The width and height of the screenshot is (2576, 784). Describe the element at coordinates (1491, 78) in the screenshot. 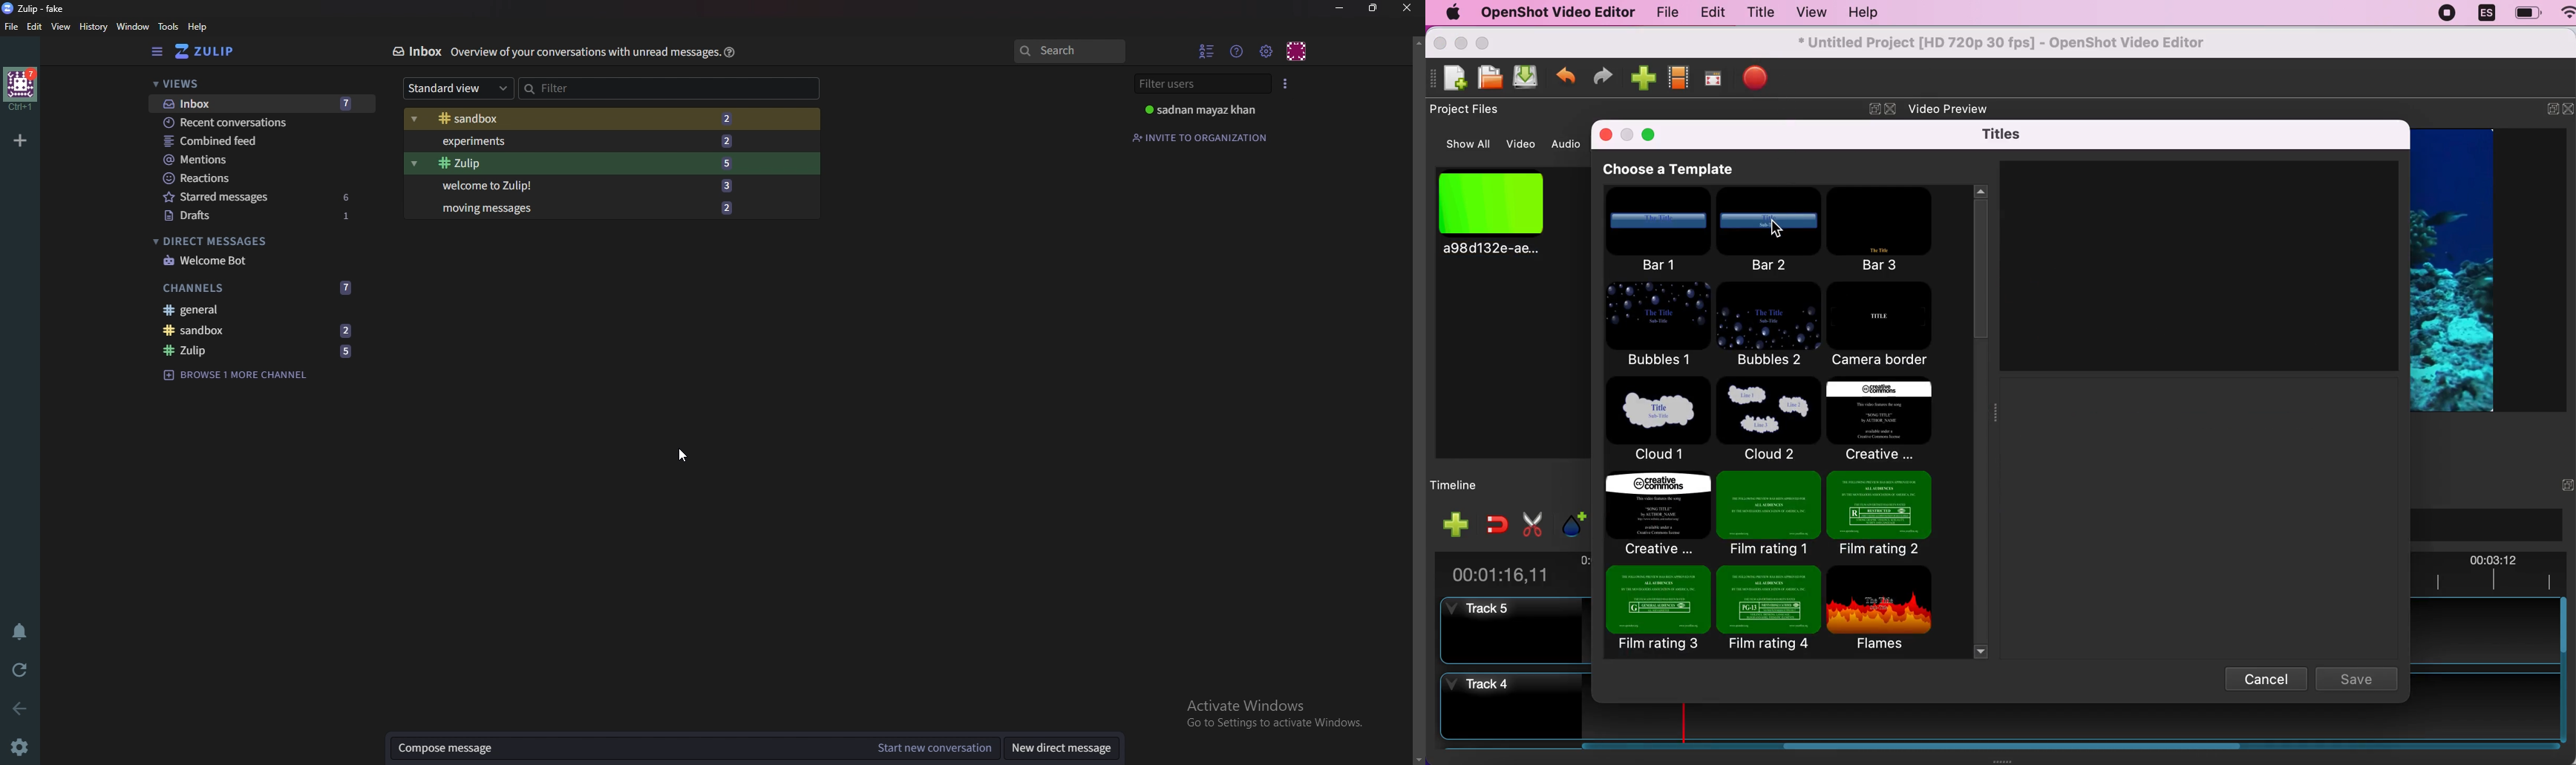

I see `open file` at that location.